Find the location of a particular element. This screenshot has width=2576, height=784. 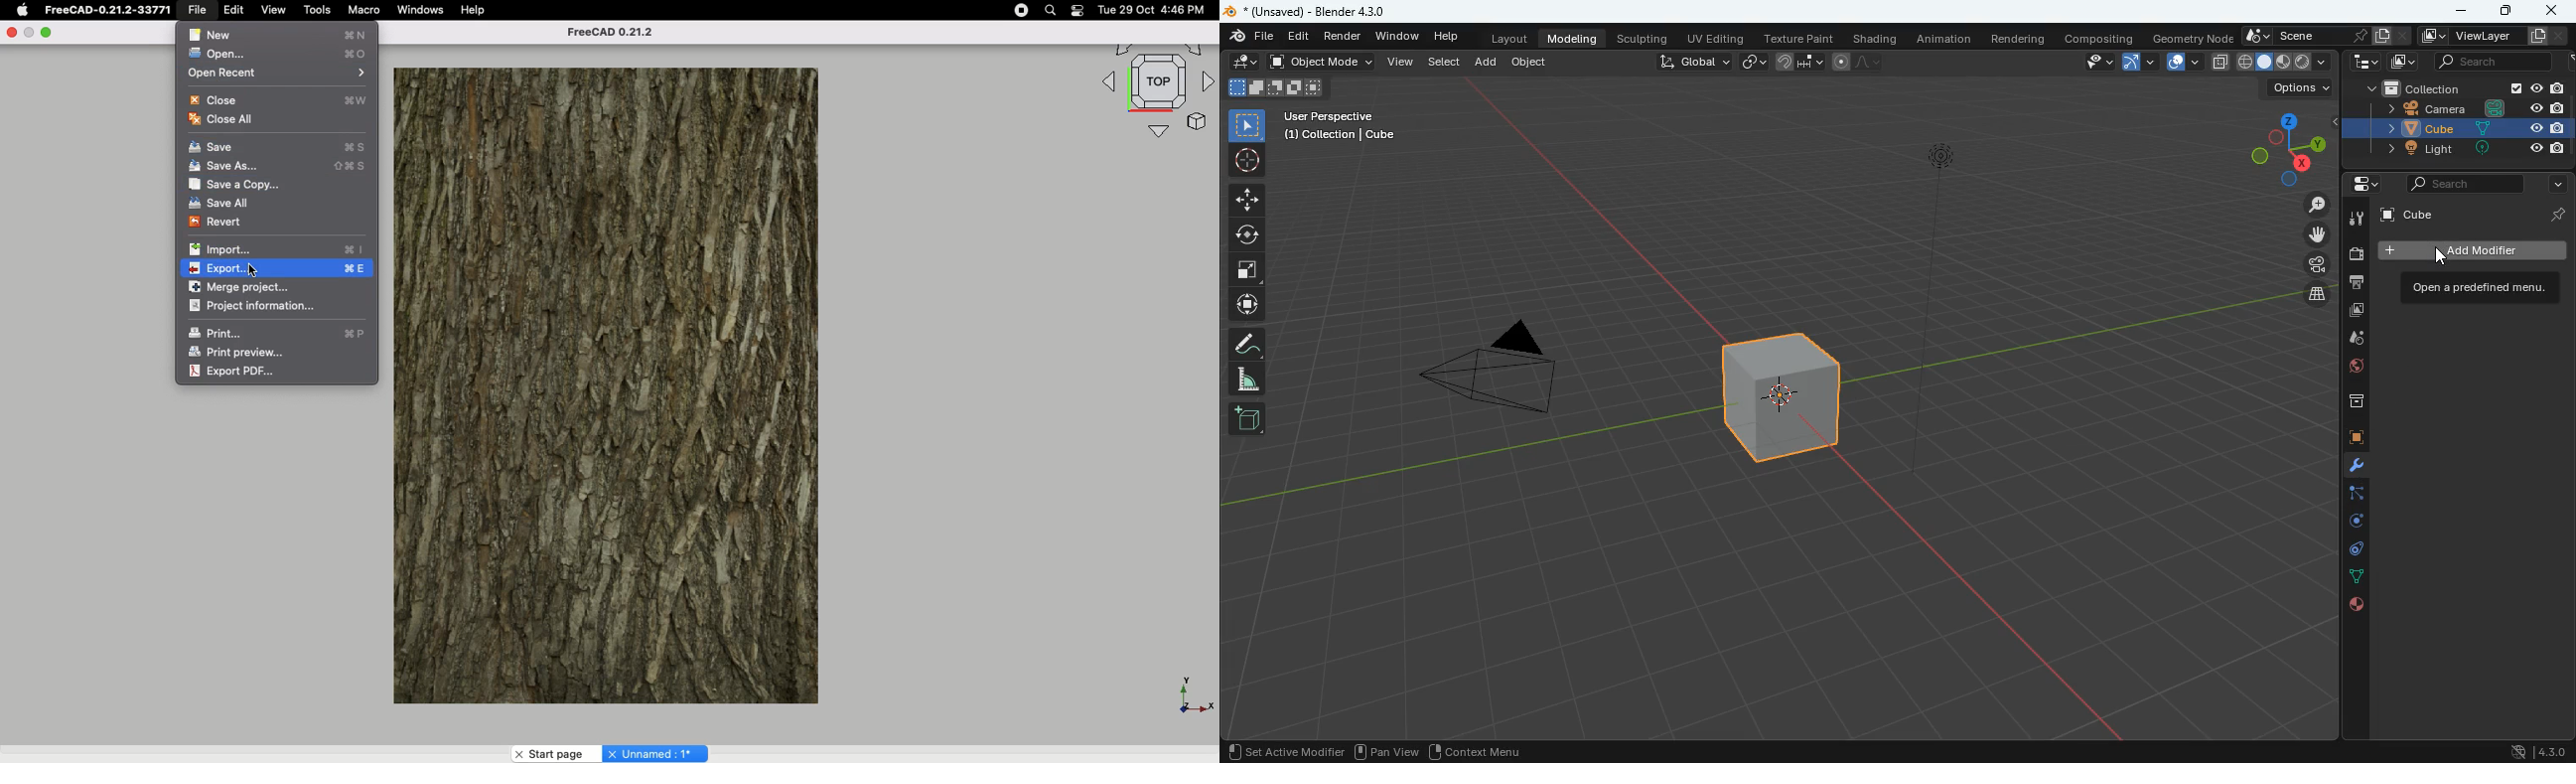

uv editing is located at coordinates (1721, 39).